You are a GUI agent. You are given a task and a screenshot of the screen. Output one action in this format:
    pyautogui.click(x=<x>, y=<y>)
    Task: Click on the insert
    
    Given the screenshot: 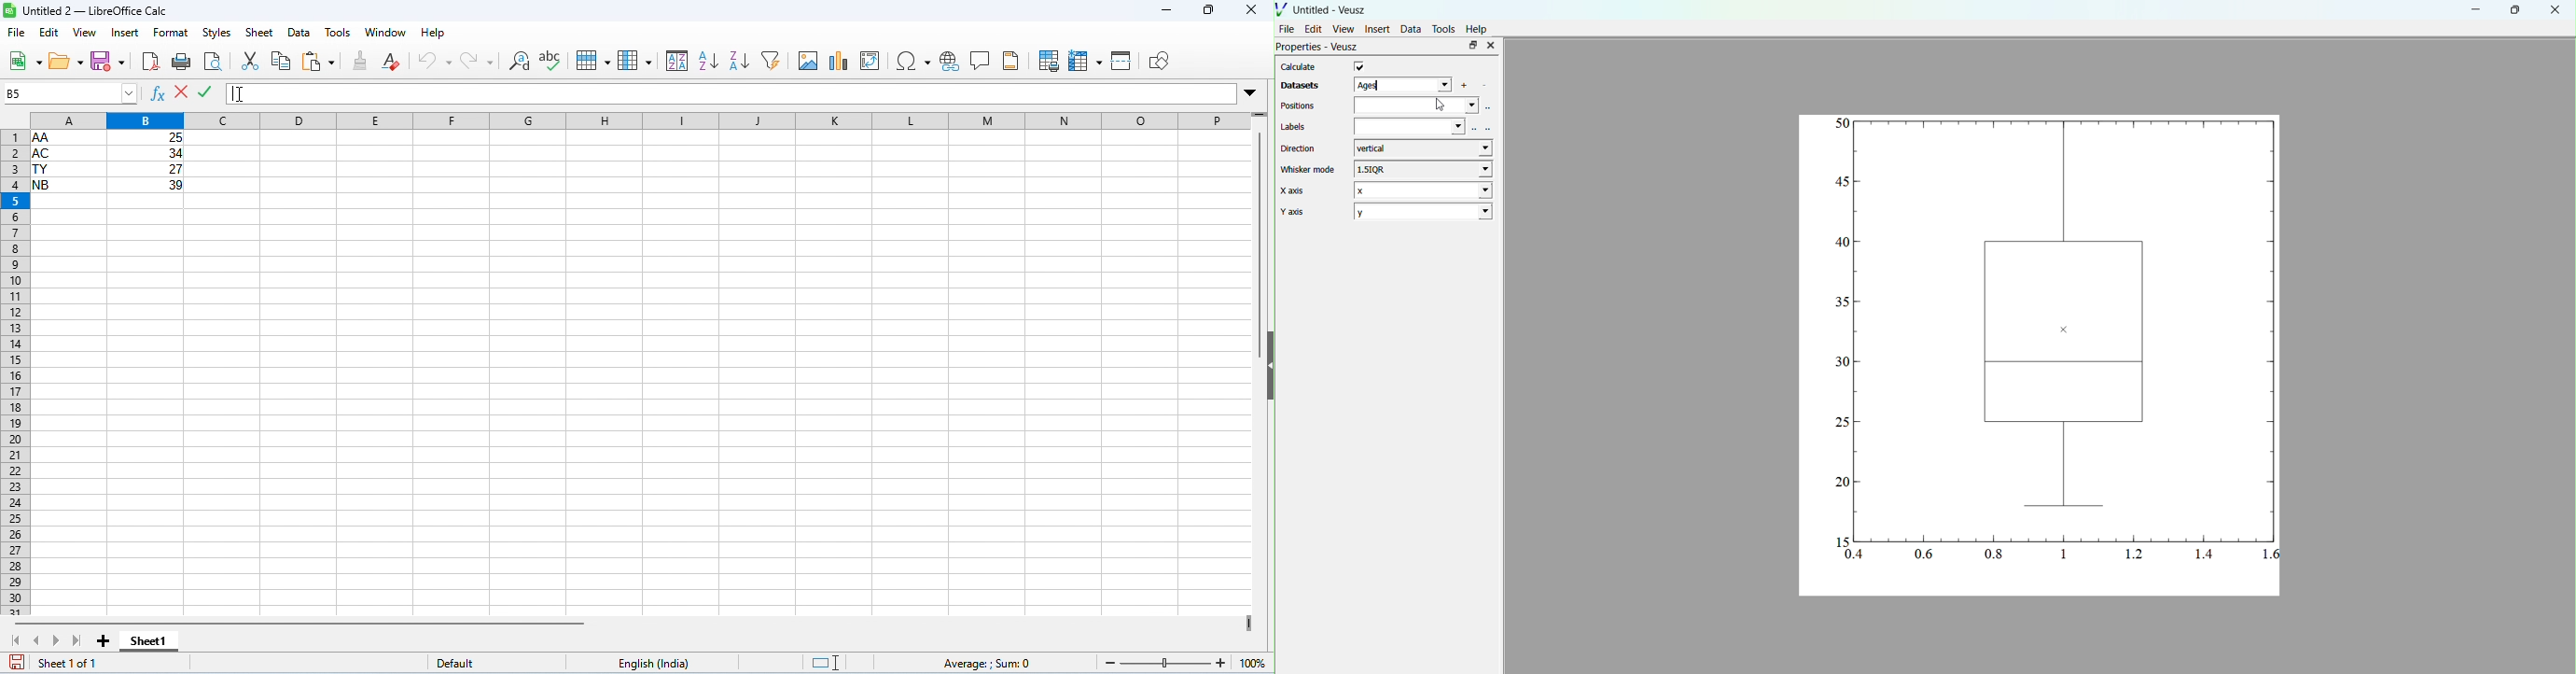 What is the action you would take?
    pyautogui.click(x=125, y=33)
    